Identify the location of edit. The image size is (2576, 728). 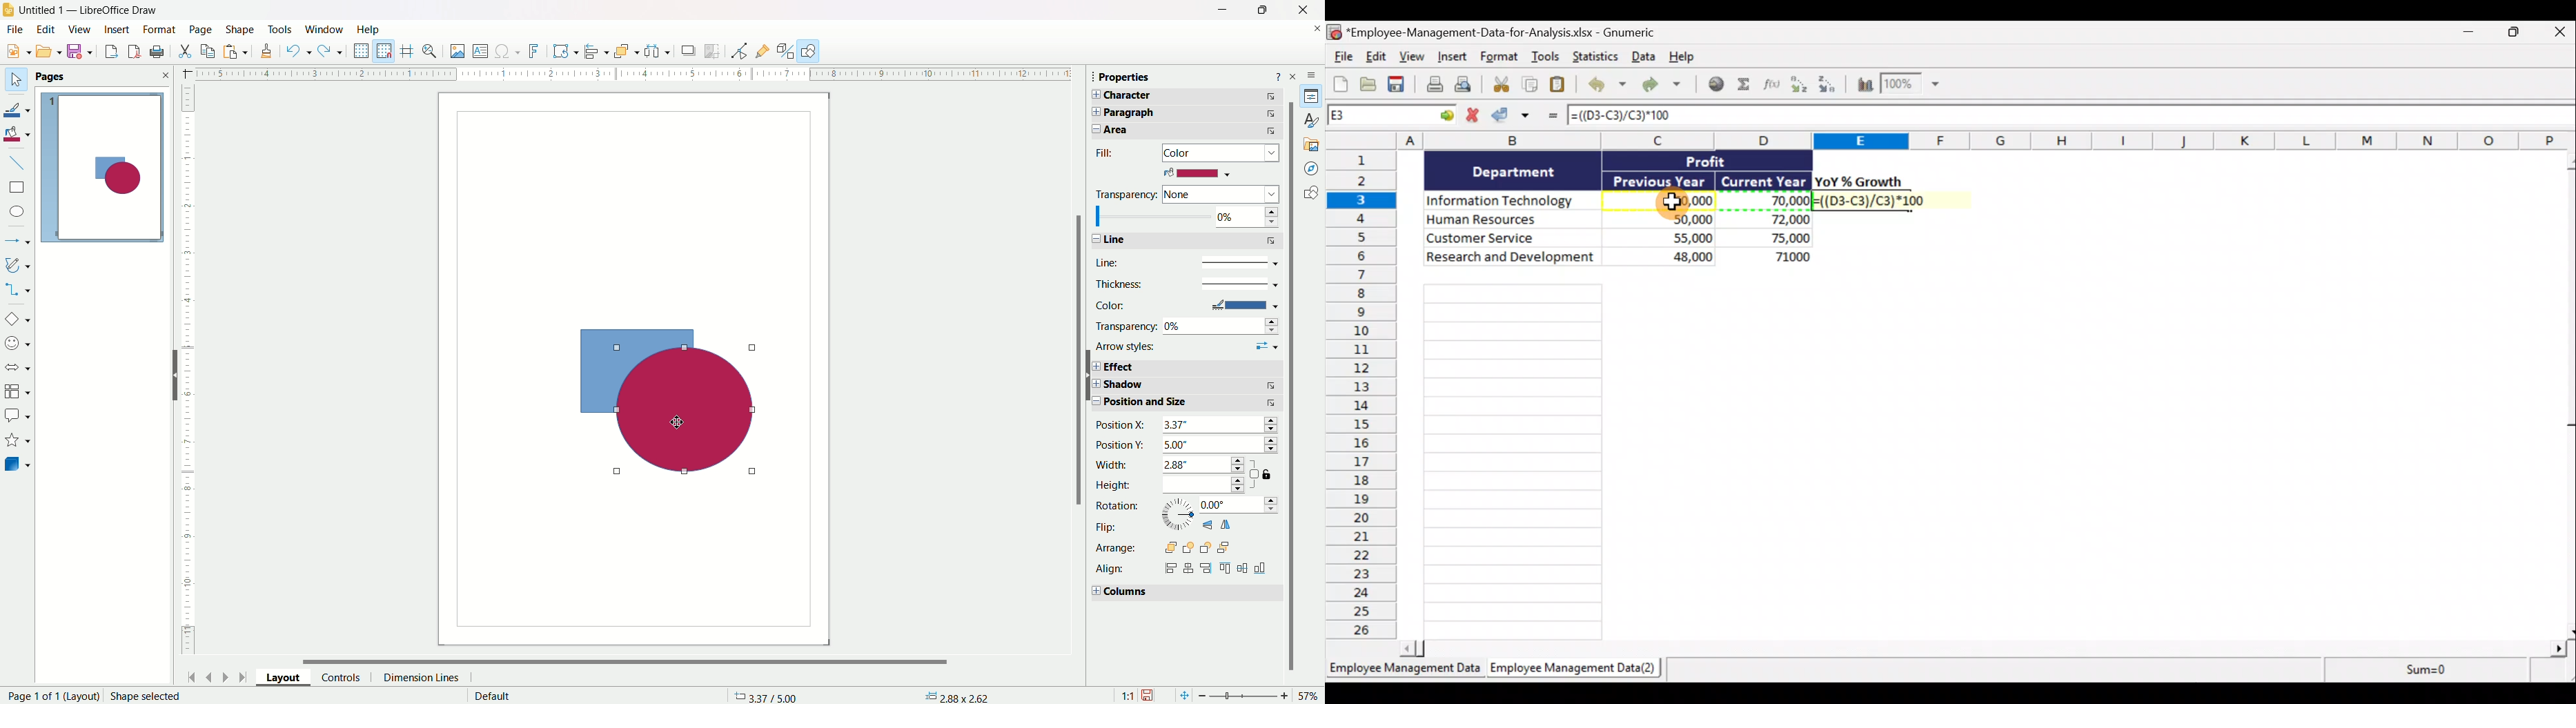
(47, 29).